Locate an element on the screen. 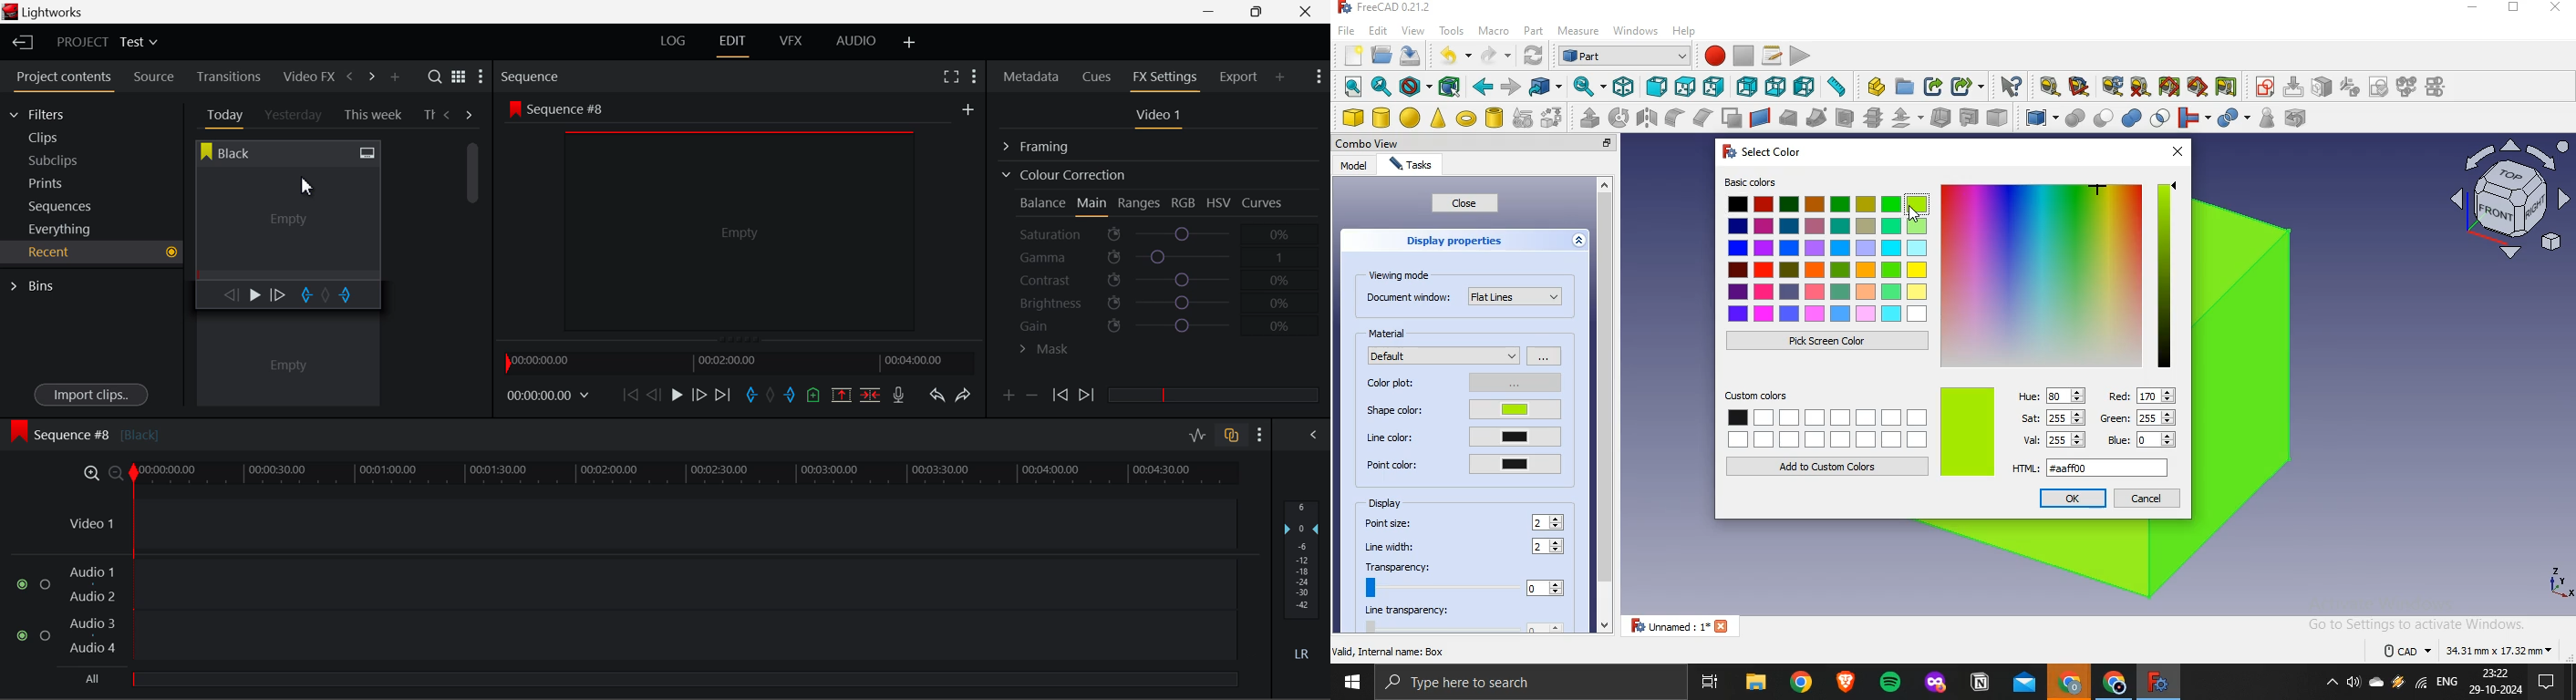  EDIT Layout is located at coordinates (735, 44).